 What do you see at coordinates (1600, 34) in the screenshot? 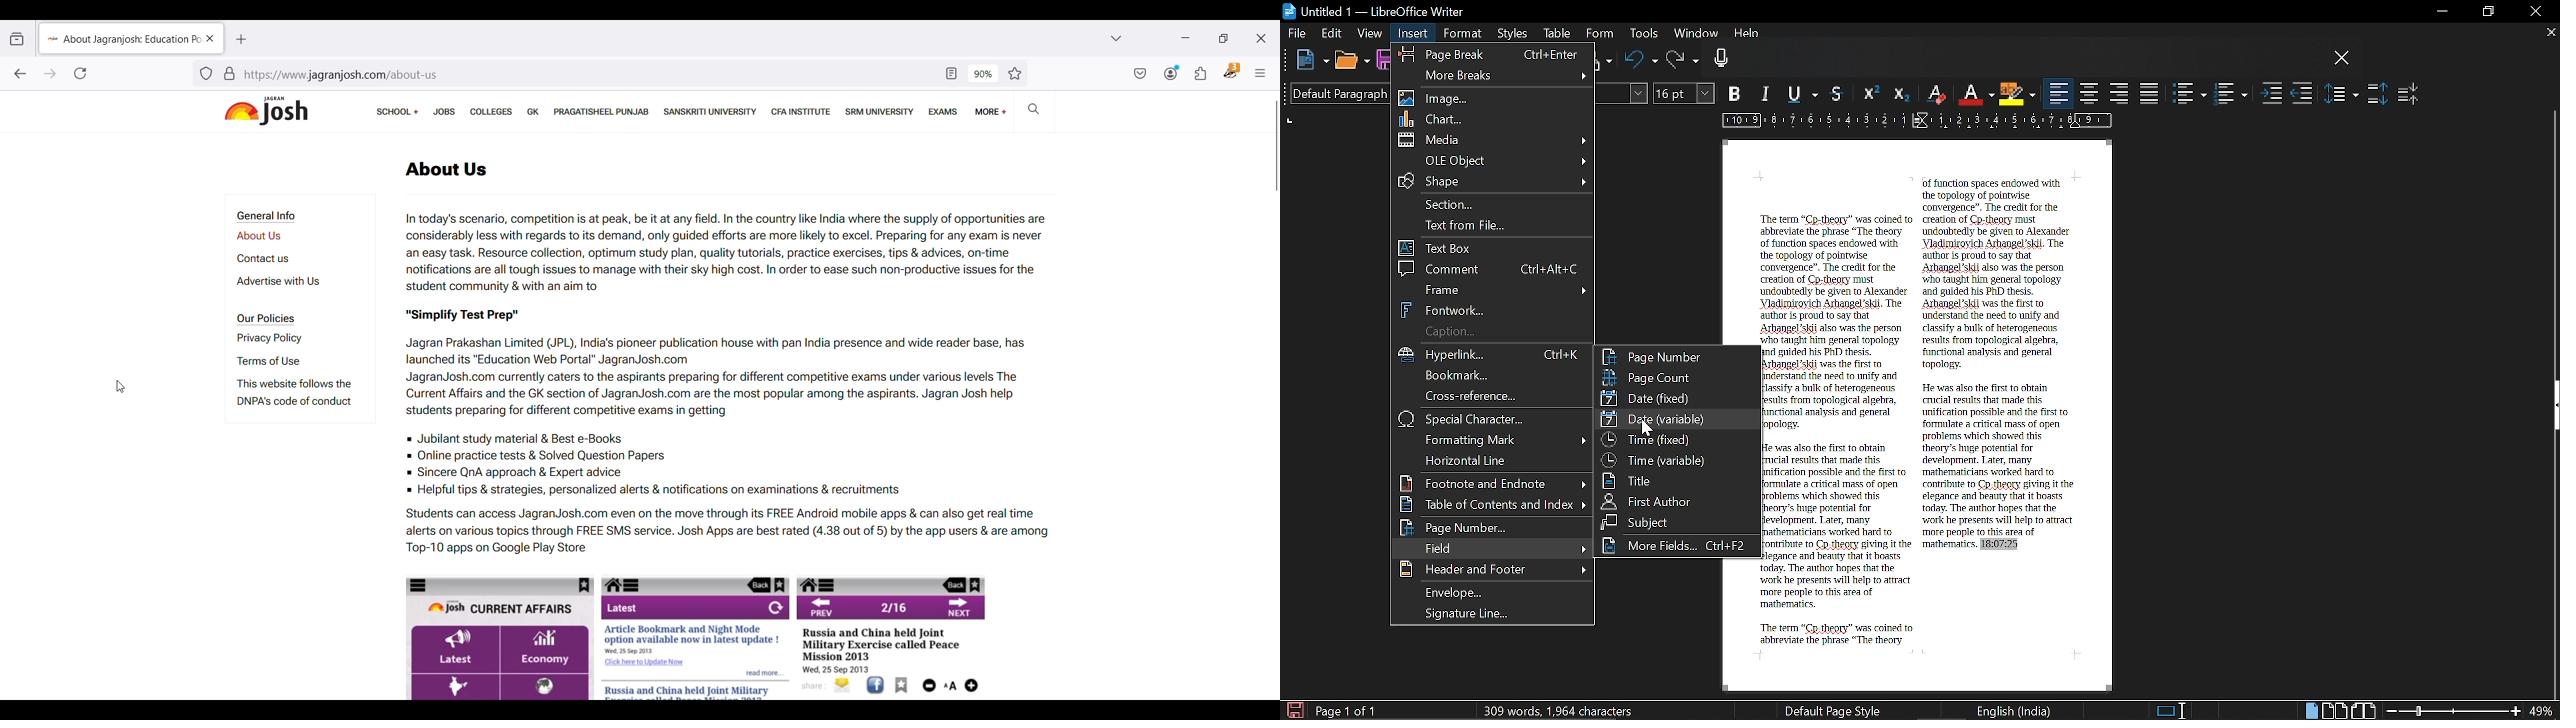
I see `Form` at bounding box center [1600, 34].